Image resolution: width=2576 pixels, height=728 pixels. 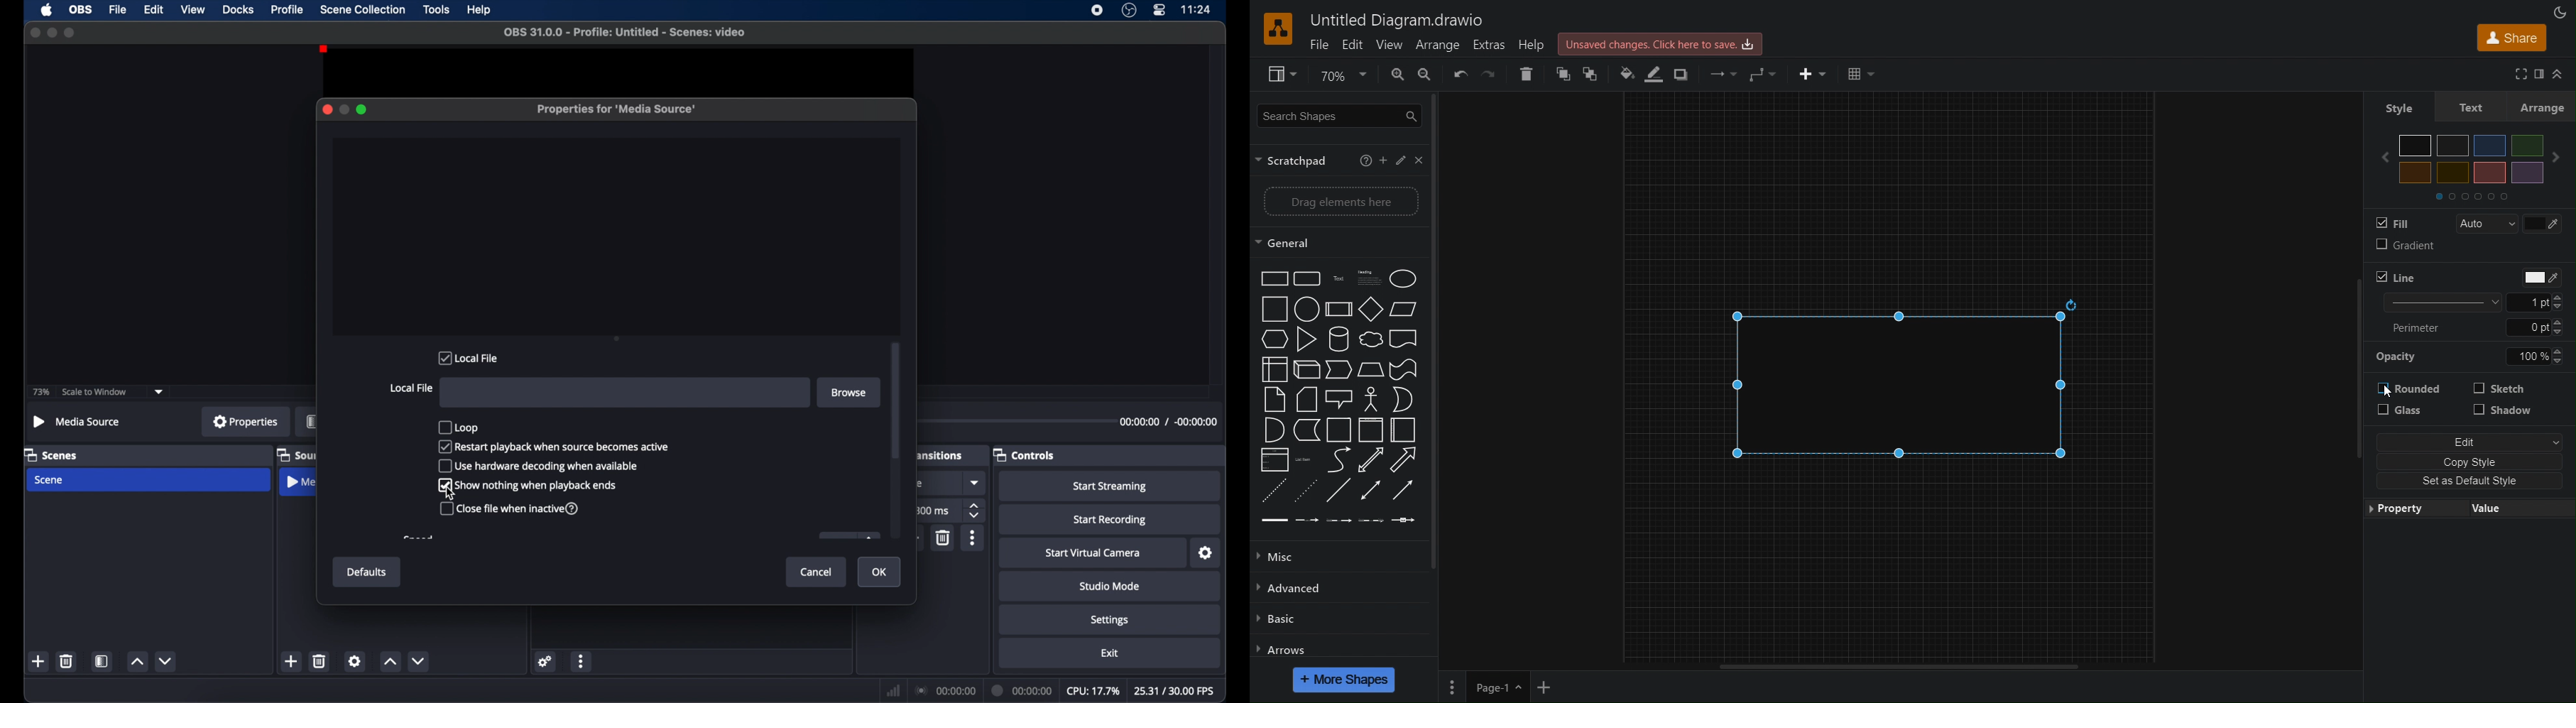 I want to click on close, so click(x=34, y=33).